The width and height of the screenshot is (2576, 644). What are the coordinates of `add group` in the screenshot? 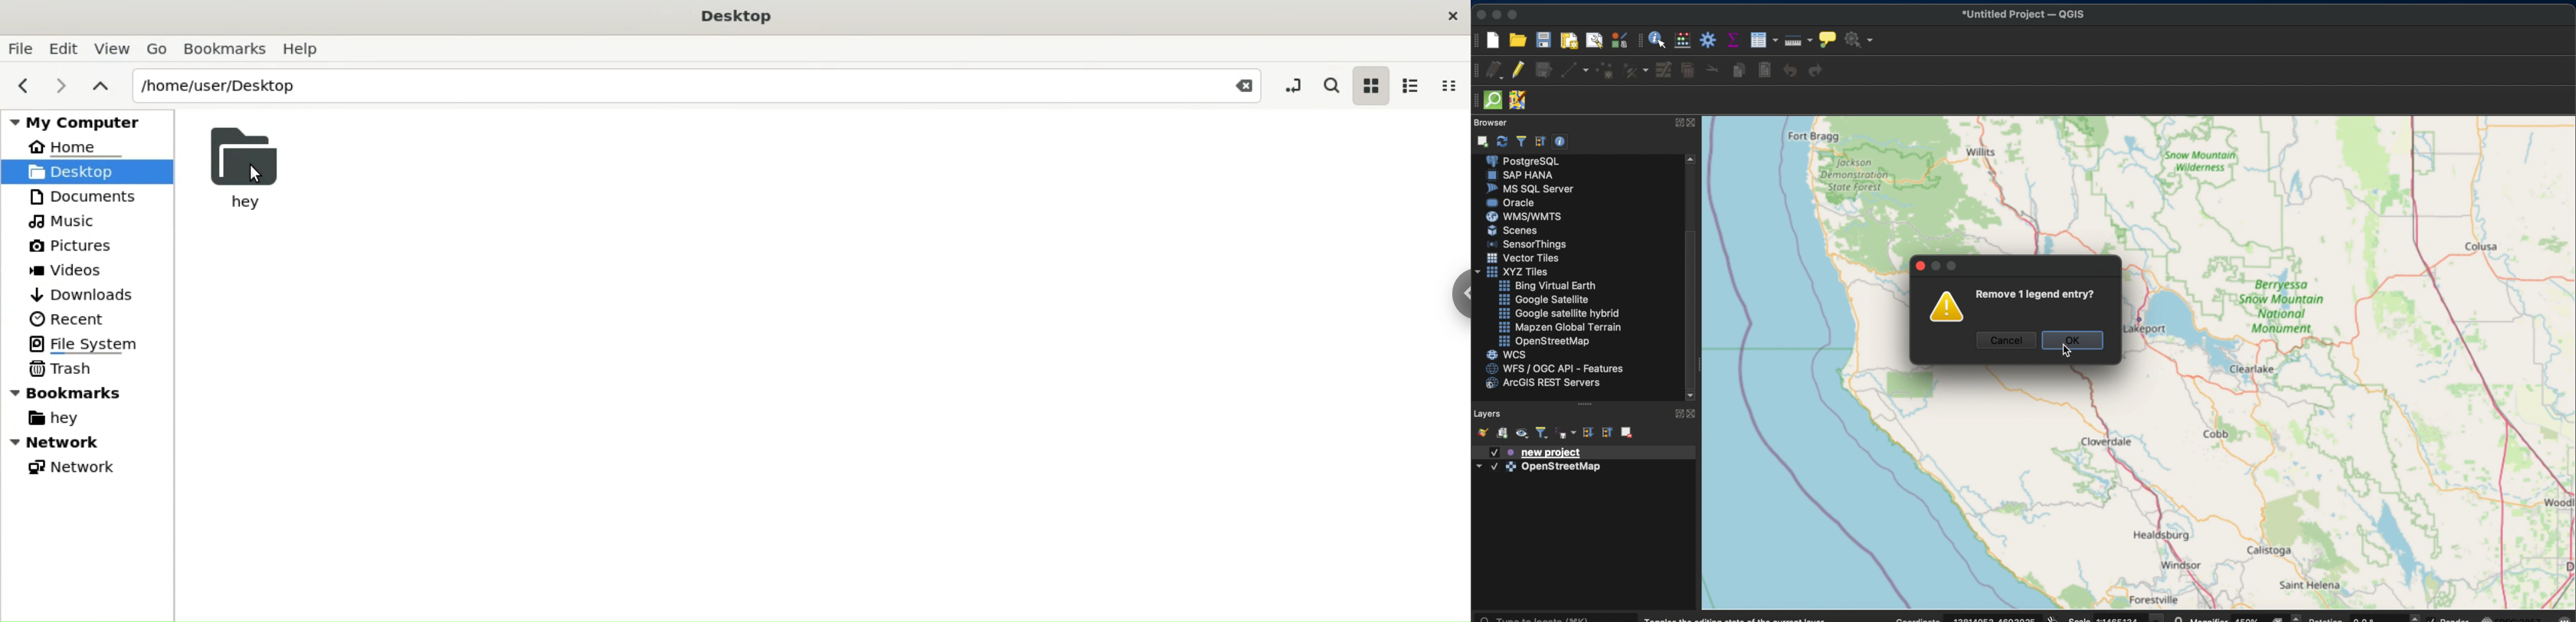 It's located at (1503, 432).